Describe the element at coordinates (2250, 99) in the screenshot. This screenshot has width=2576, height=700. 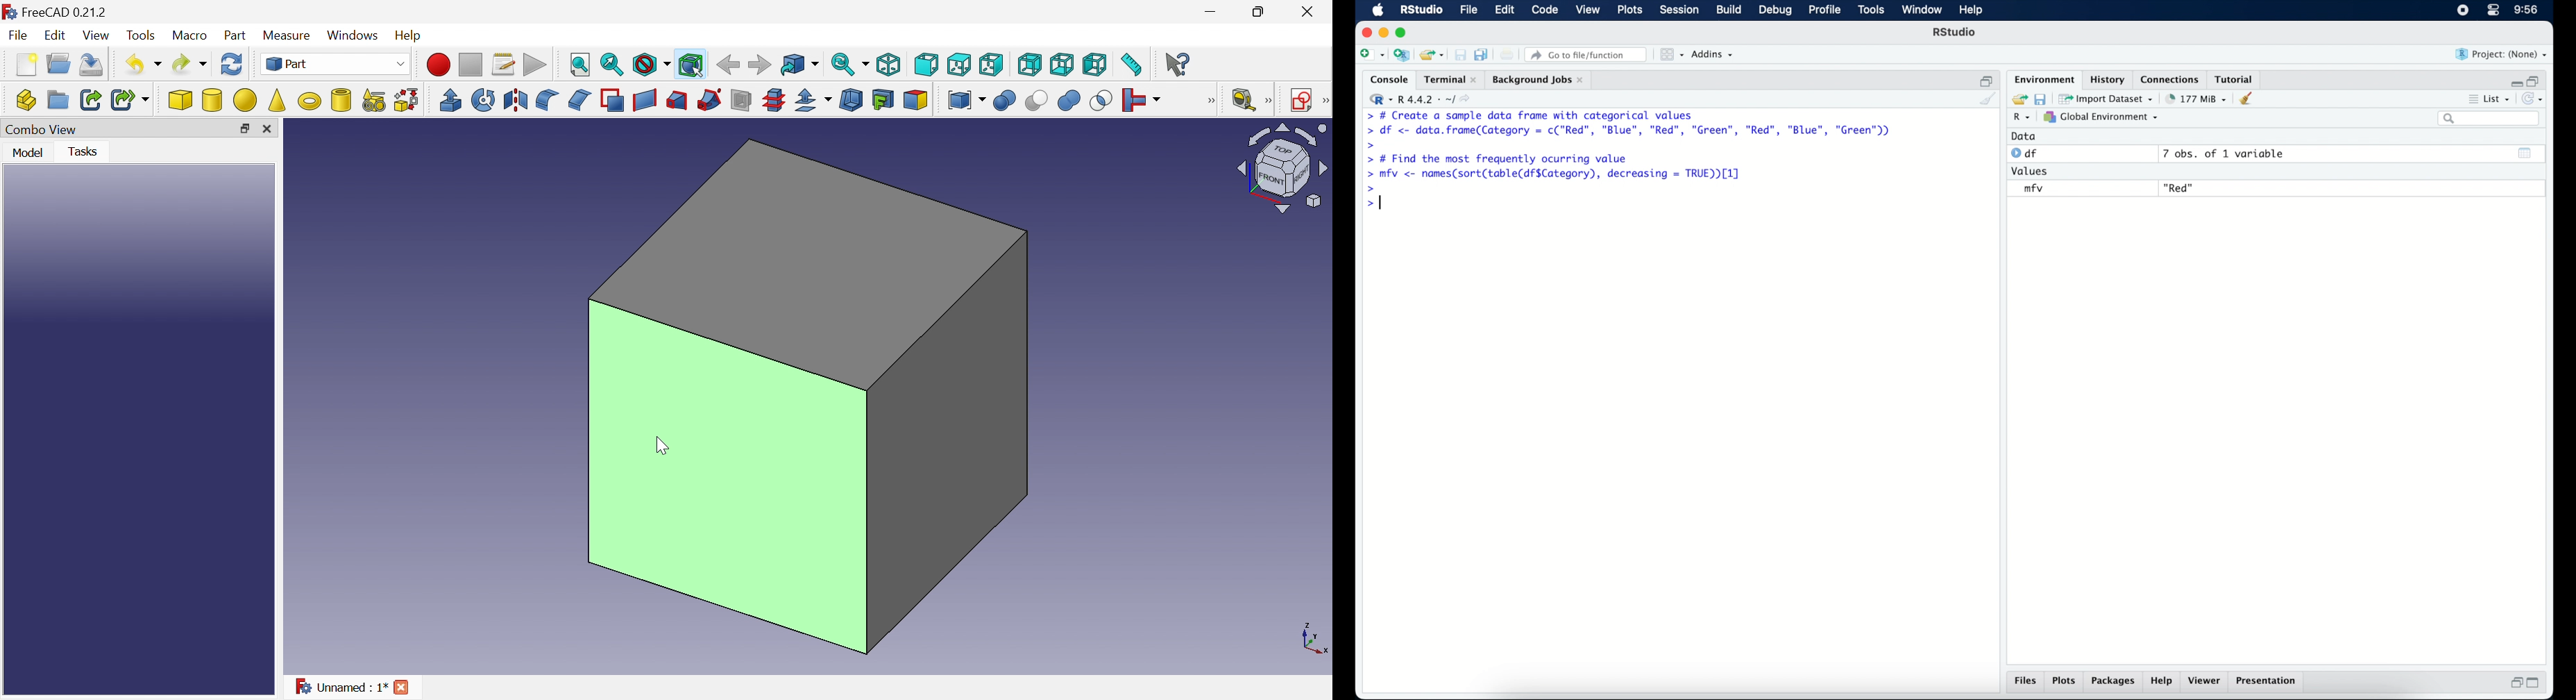
I see `clear` at that location.